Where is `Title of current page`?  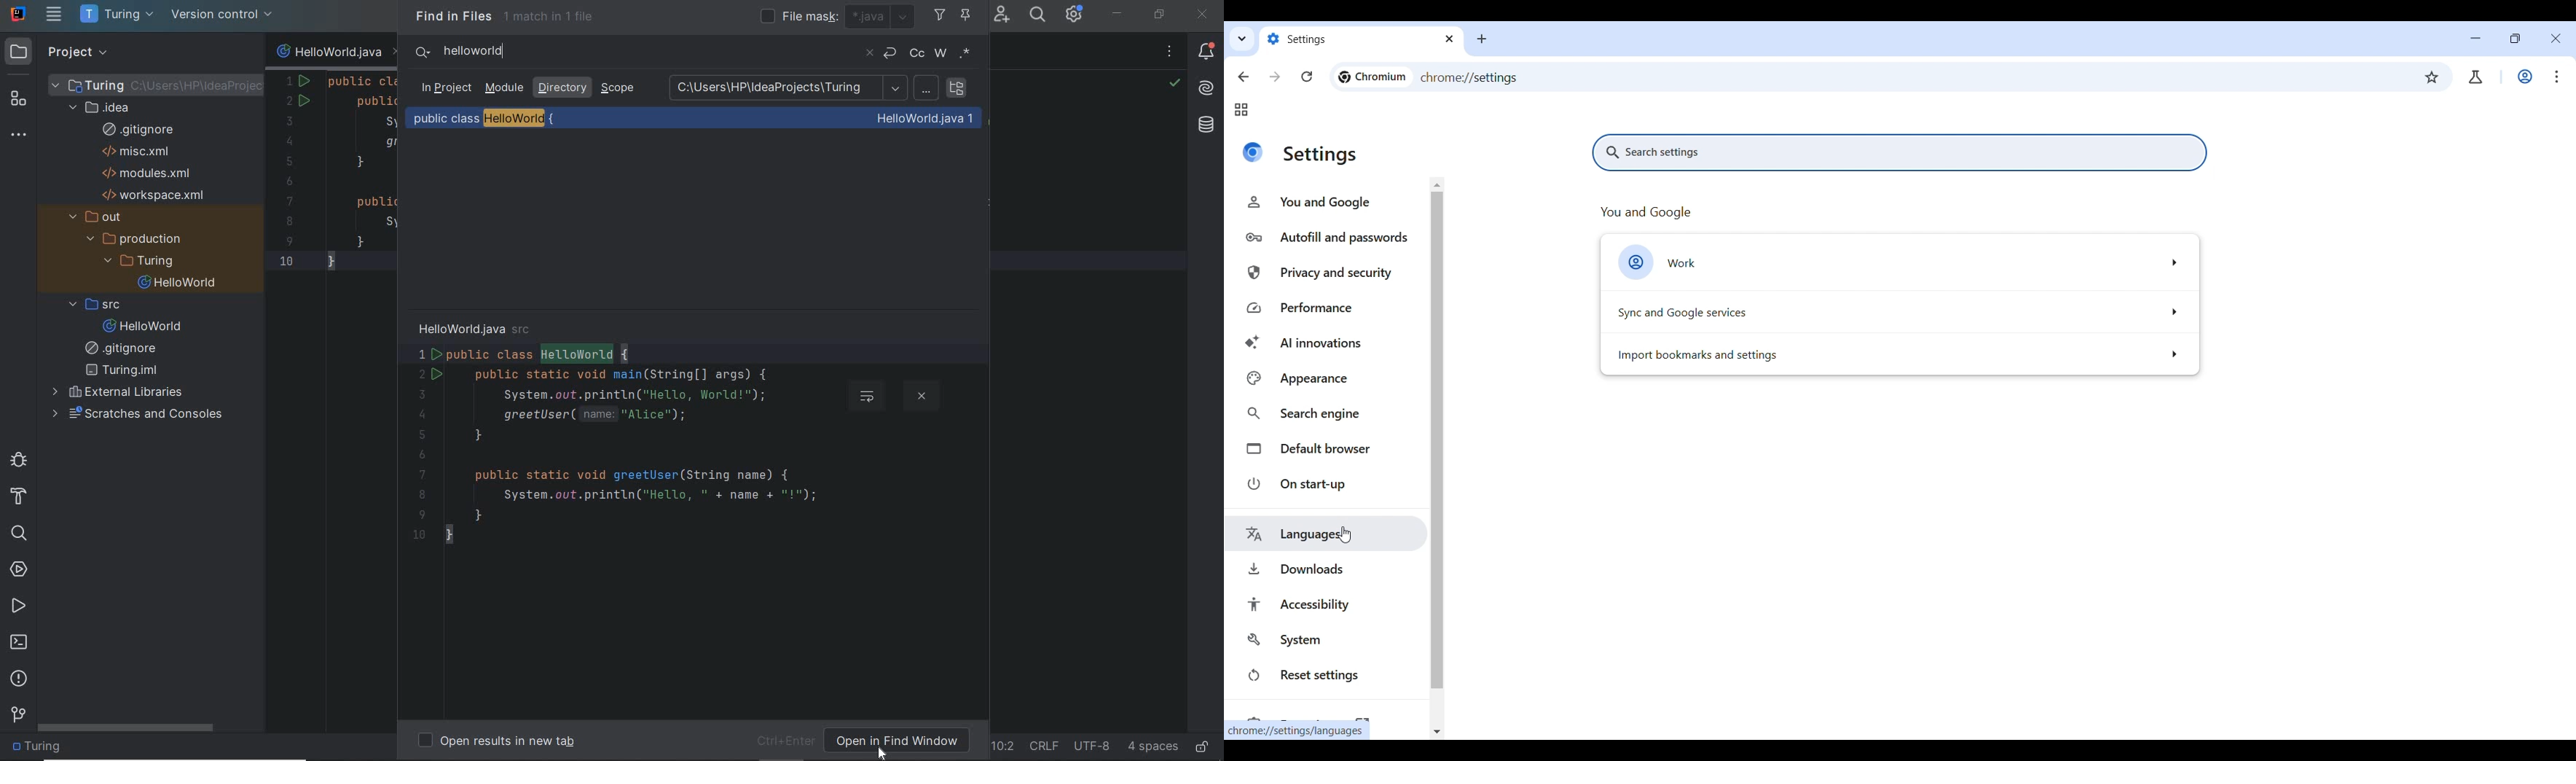 Title of current page is located at coordinates (1321, 156).